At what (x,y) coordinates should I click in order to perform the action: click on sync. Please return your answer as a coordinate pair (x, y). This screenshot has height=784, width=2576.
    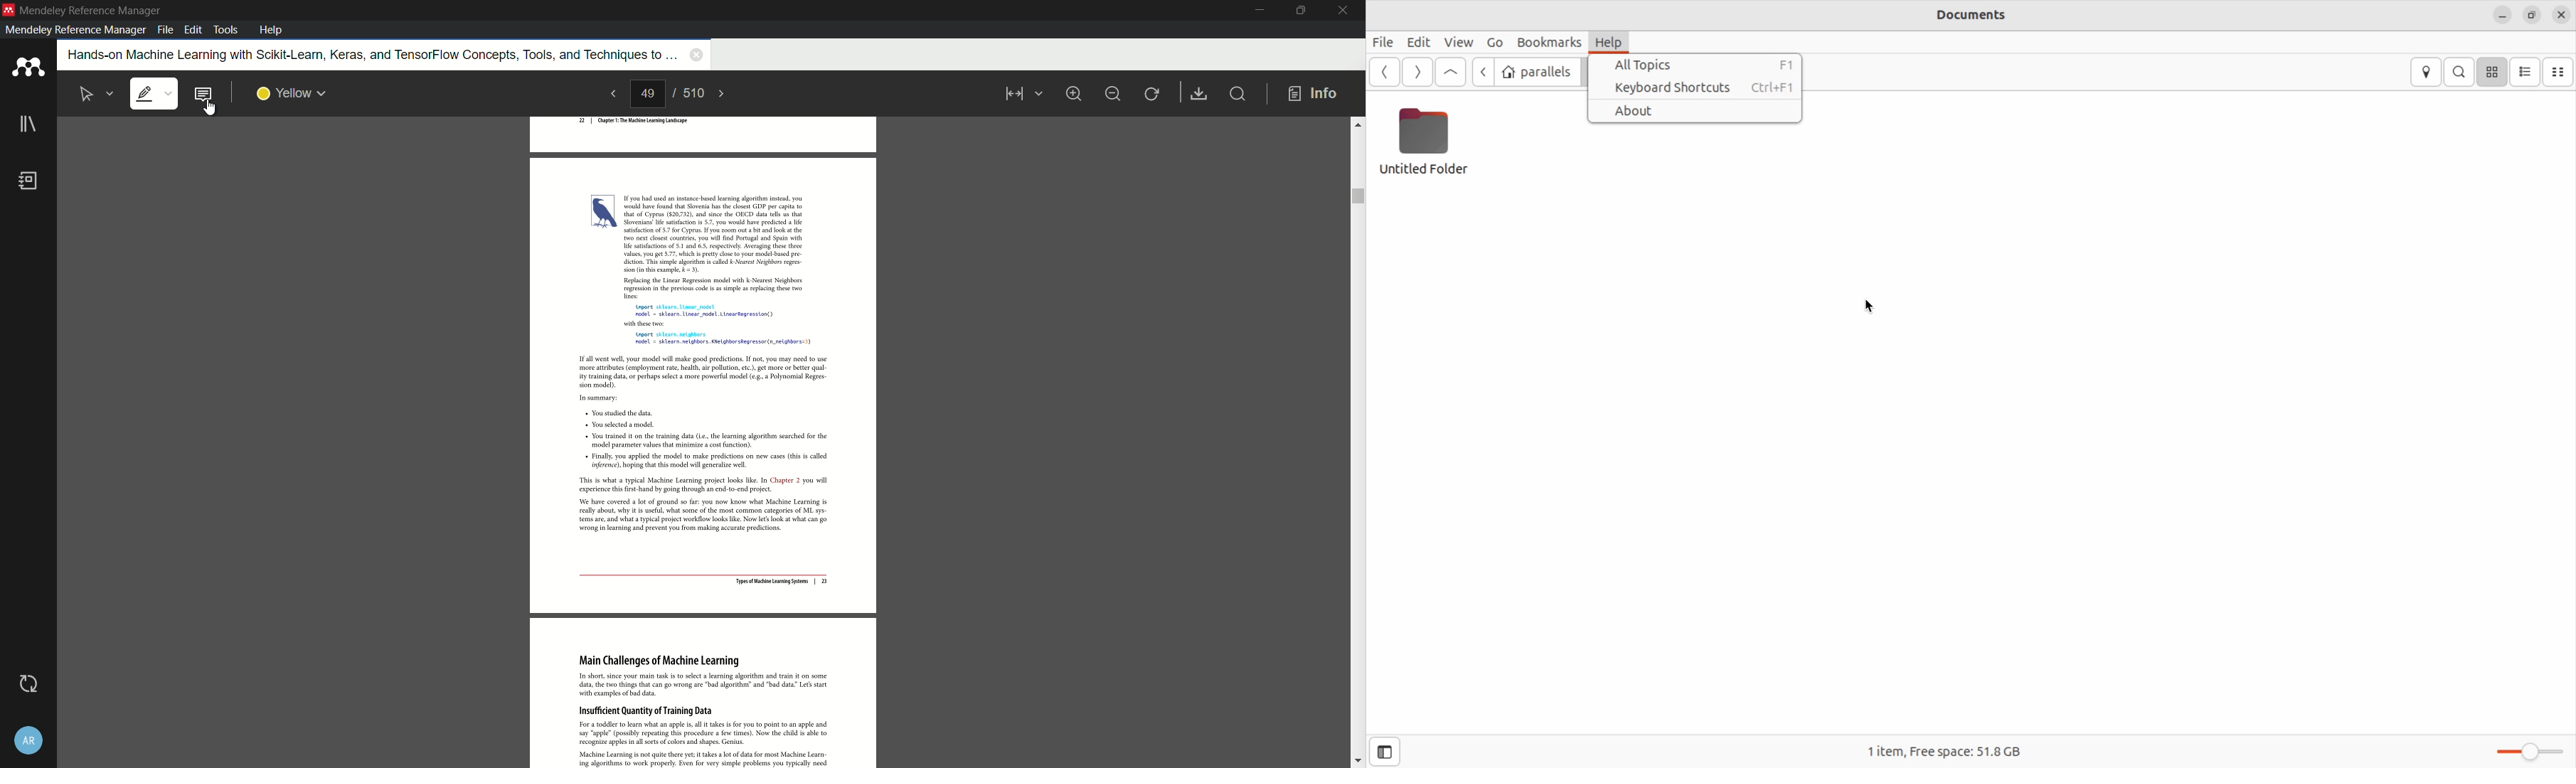
    Looking at the image, I should click on (26, 684).